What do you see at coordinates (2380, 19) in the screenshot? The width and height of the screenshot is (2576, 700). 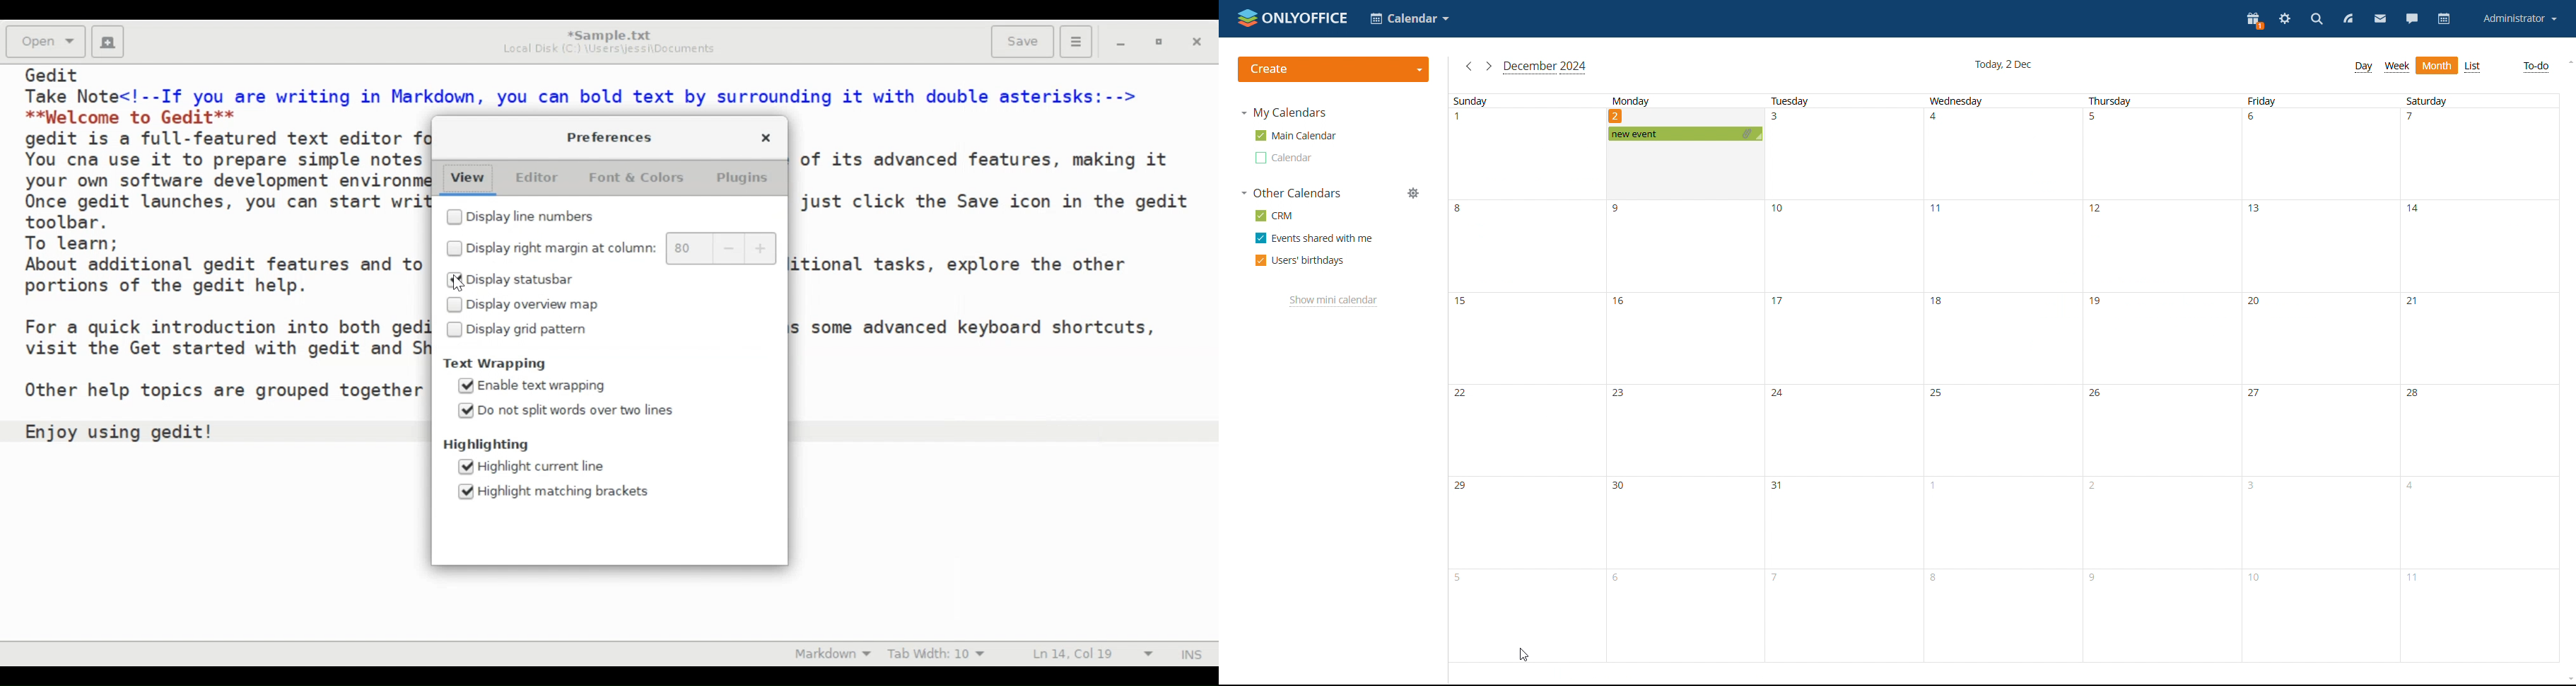 I see `mail` at bounding box center [2380, 19].